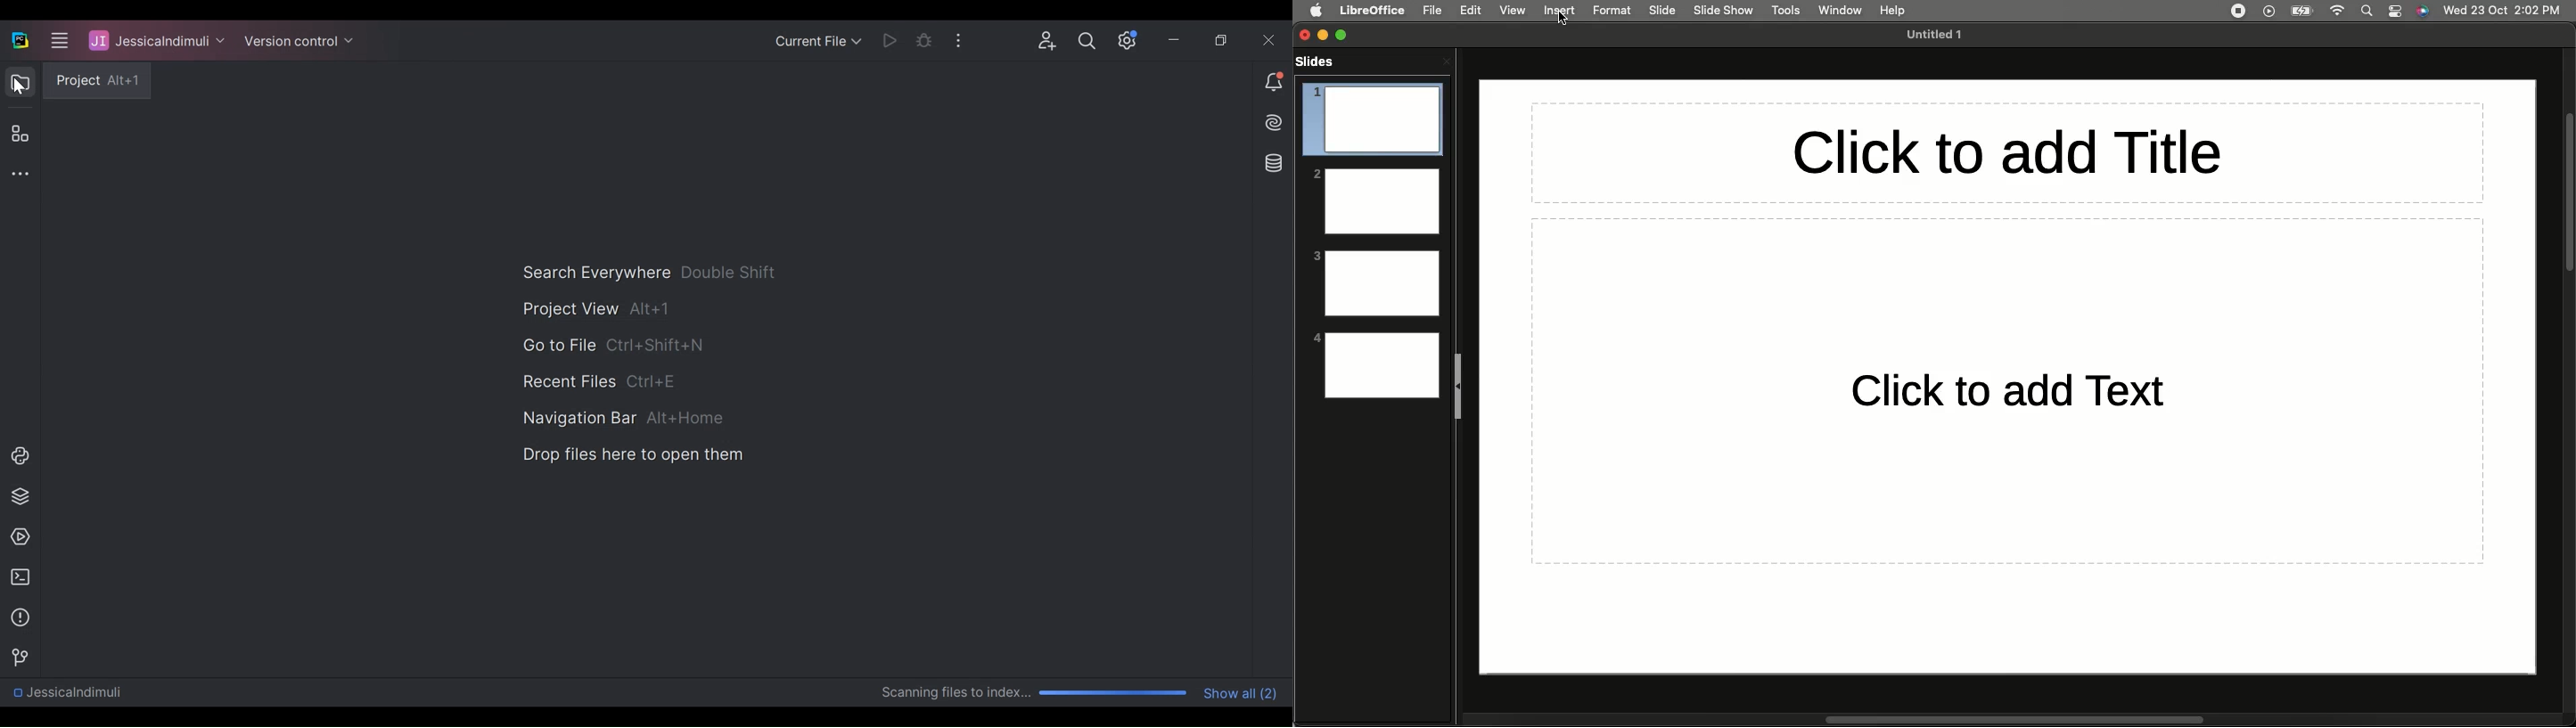  What do you see at coordinates (632, 454) in the screenshot?
I see `Drop Files here to Open` at bounding box center [632, 454].